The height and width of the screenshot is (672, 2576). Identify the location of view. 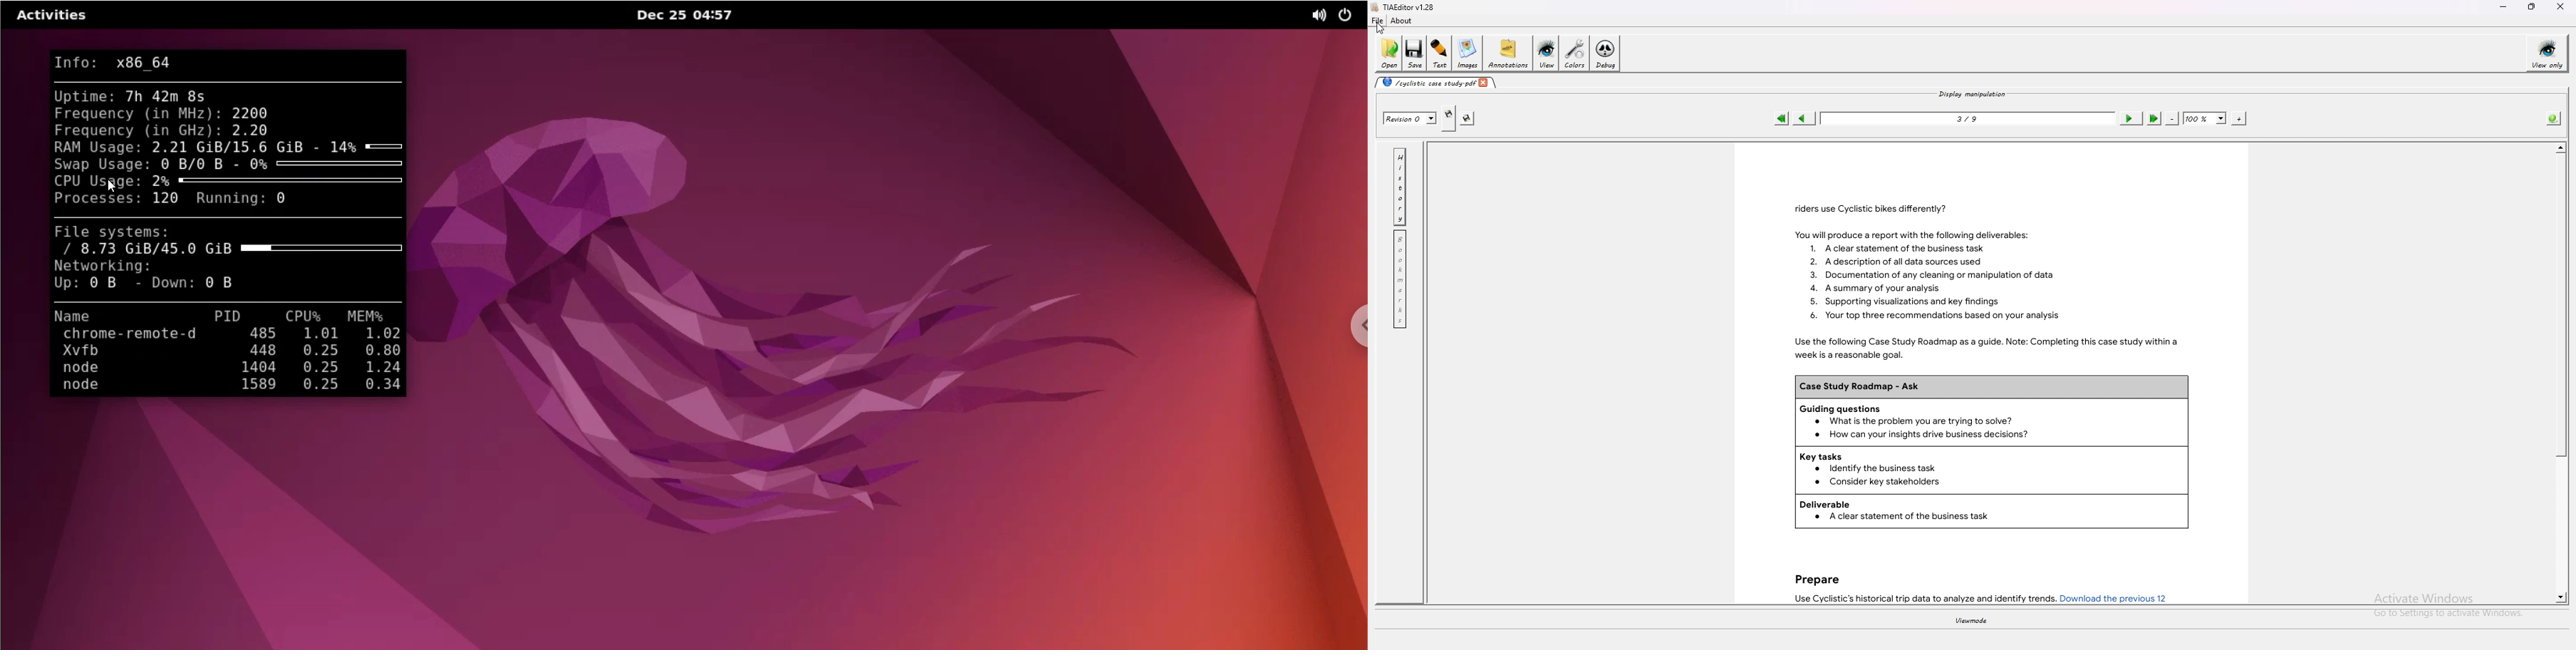
(1546, 54).